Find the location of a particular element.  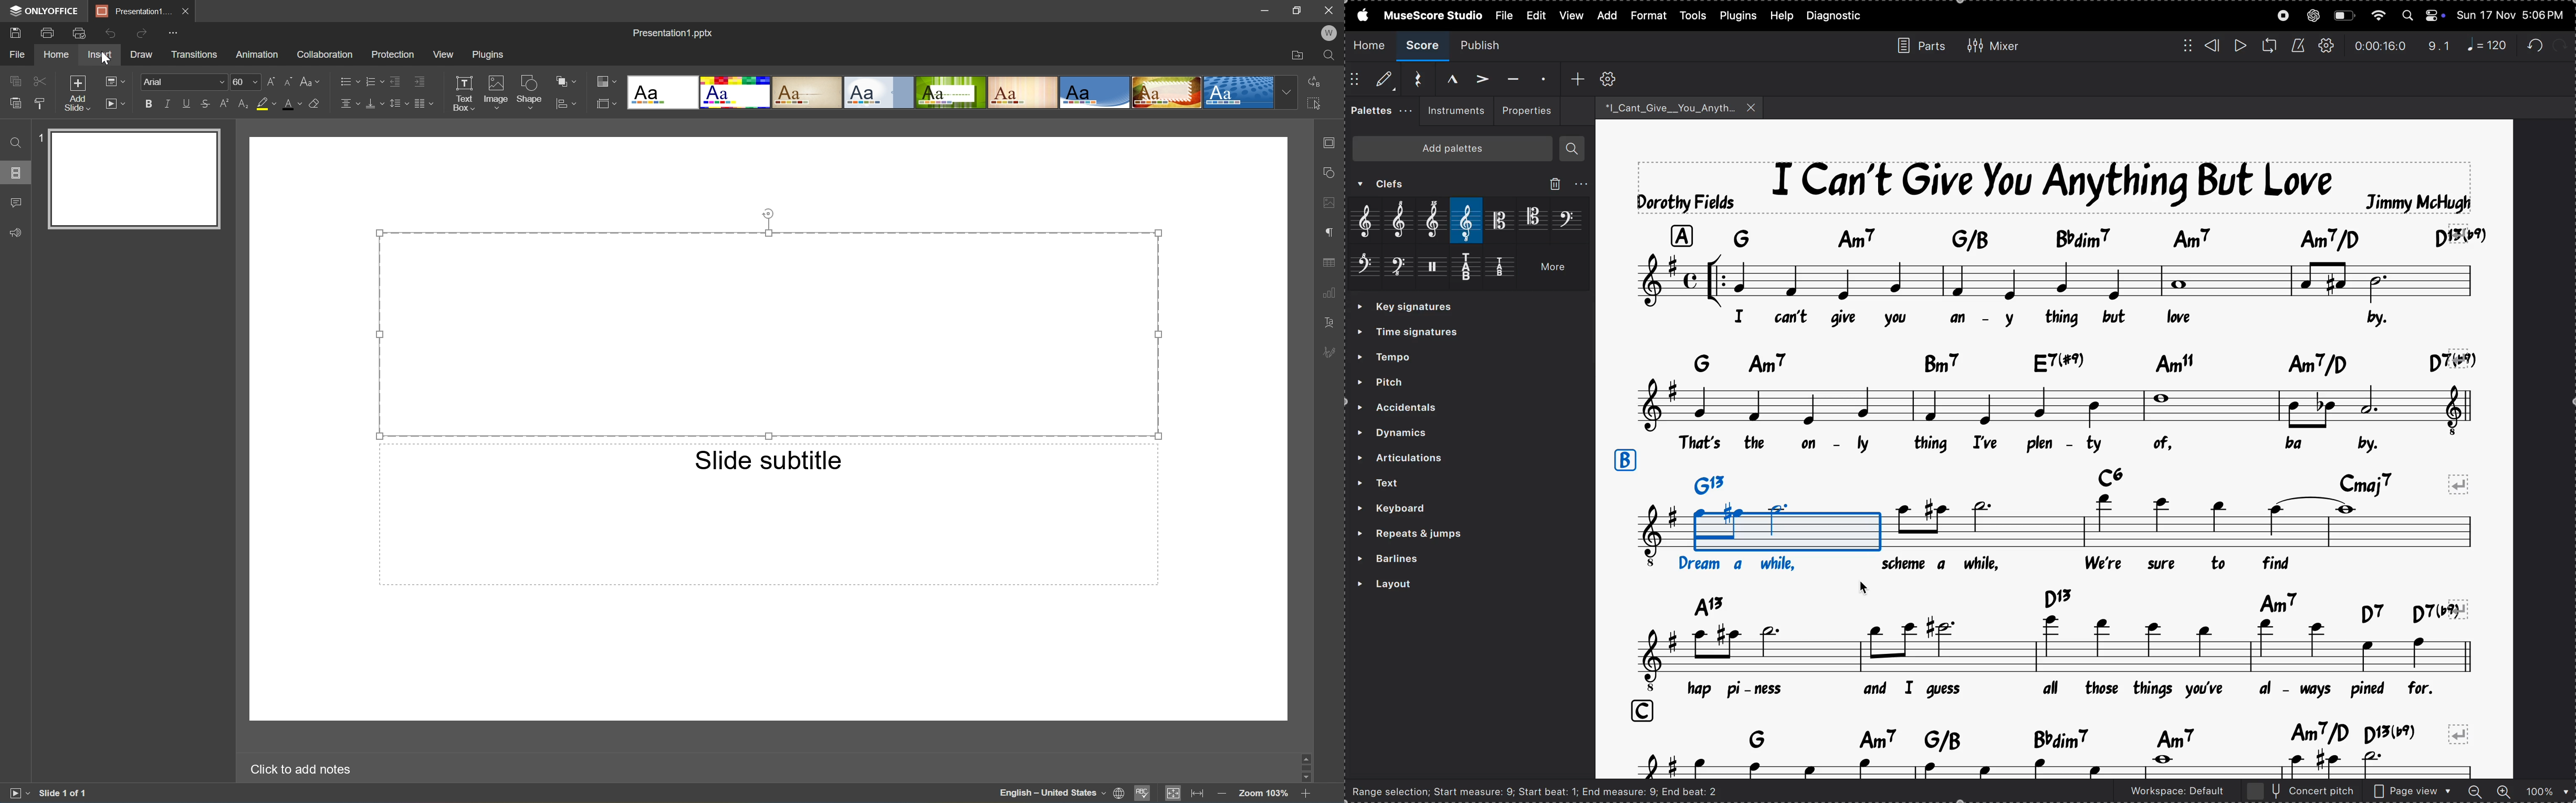

row is located at coordinates (1638, 709).